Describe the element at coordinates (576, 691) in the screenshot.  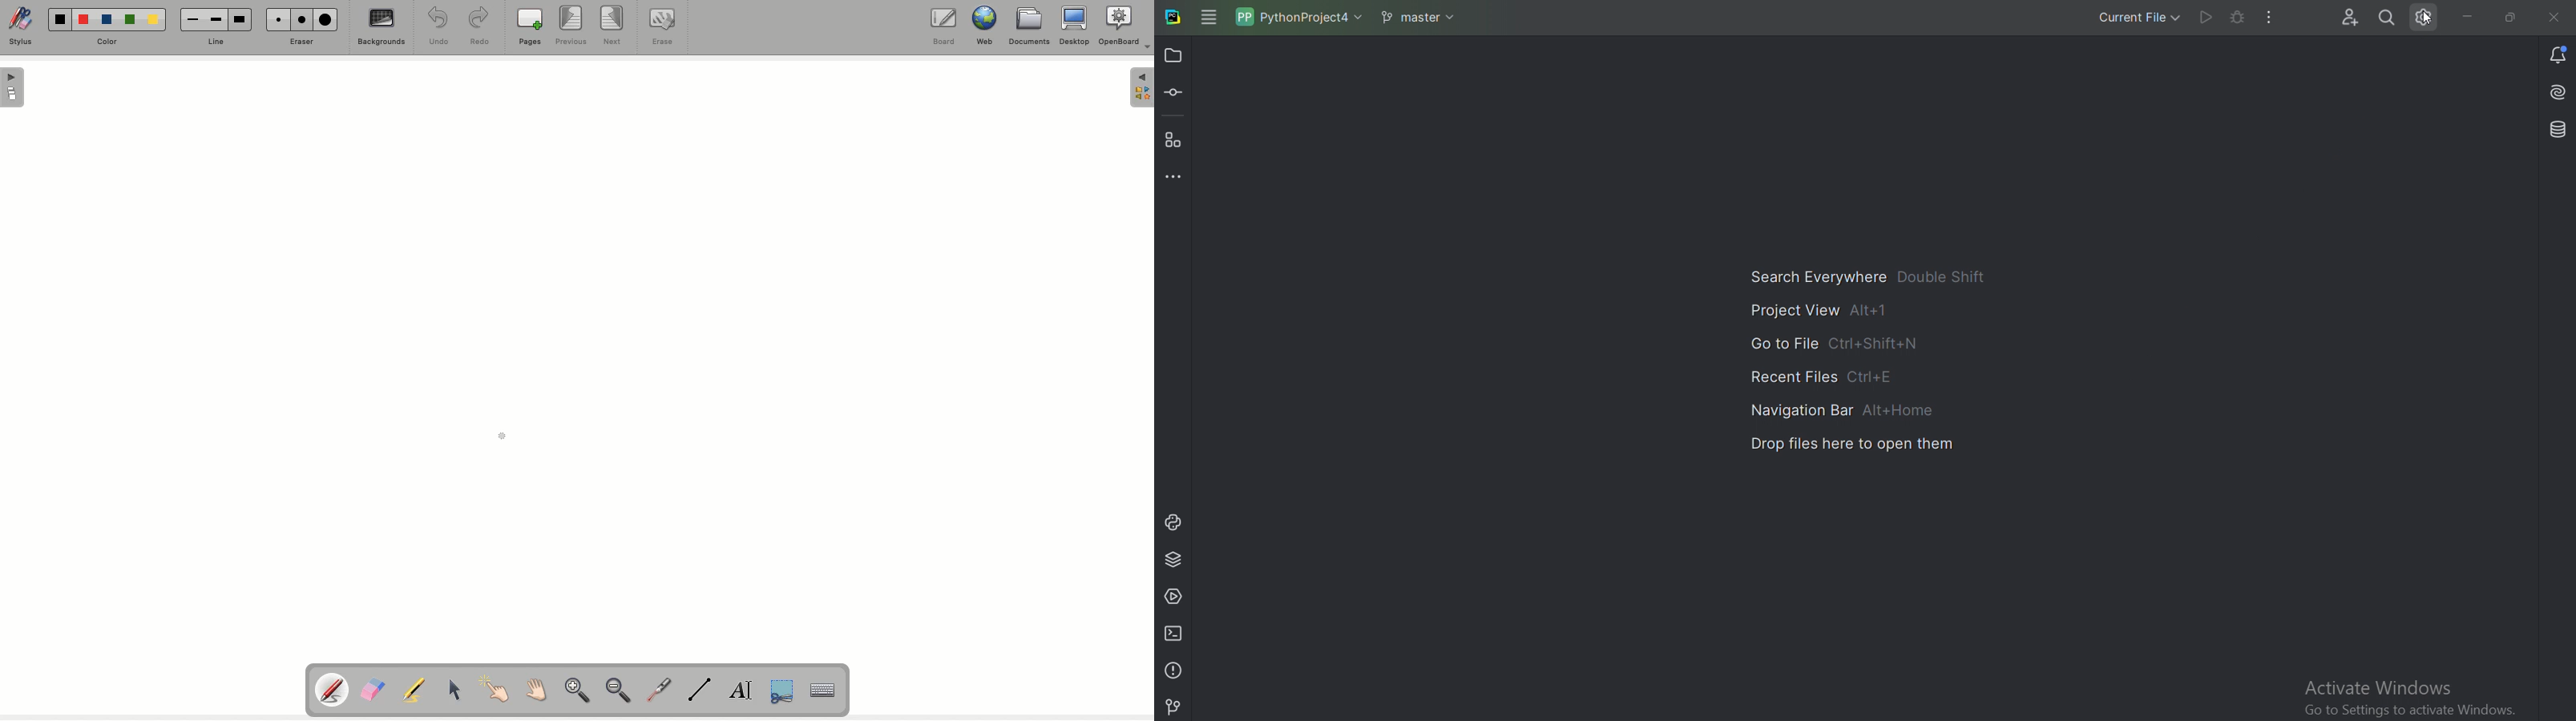
I see `Zoom in` at that location.